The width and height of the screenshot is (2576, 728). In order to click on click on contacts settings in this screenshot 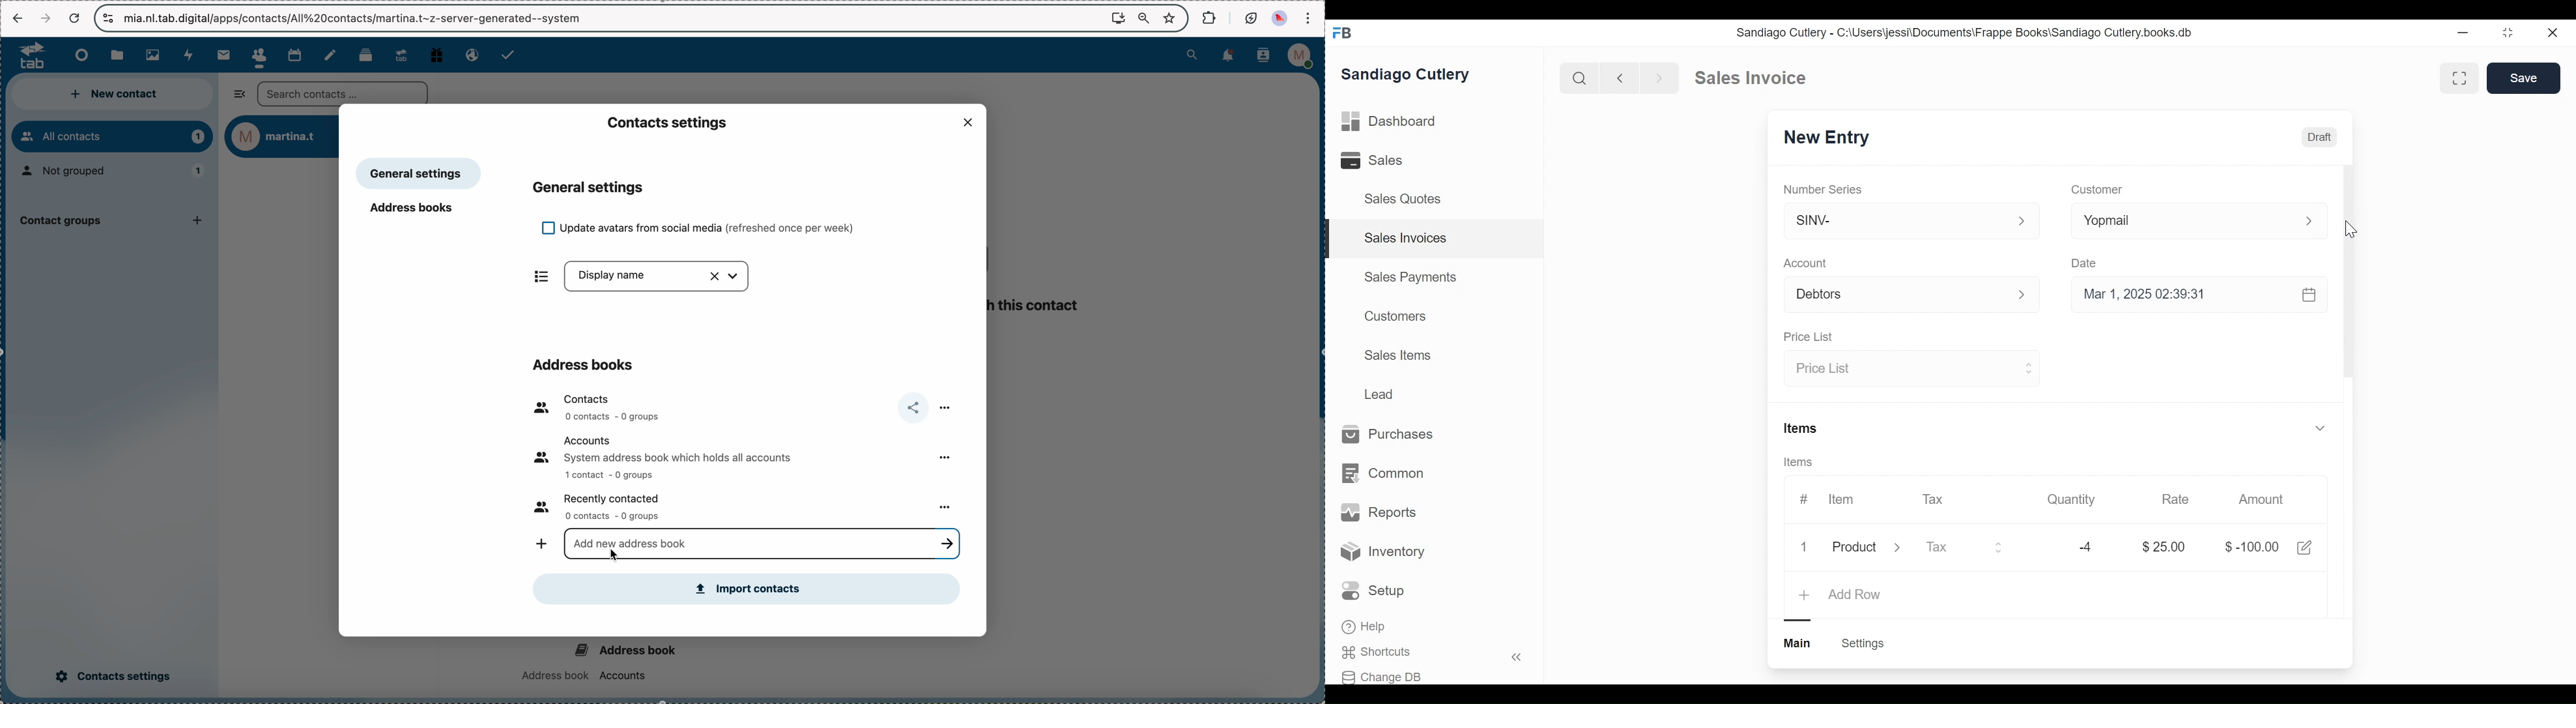, I will do `click(113, 678)`.